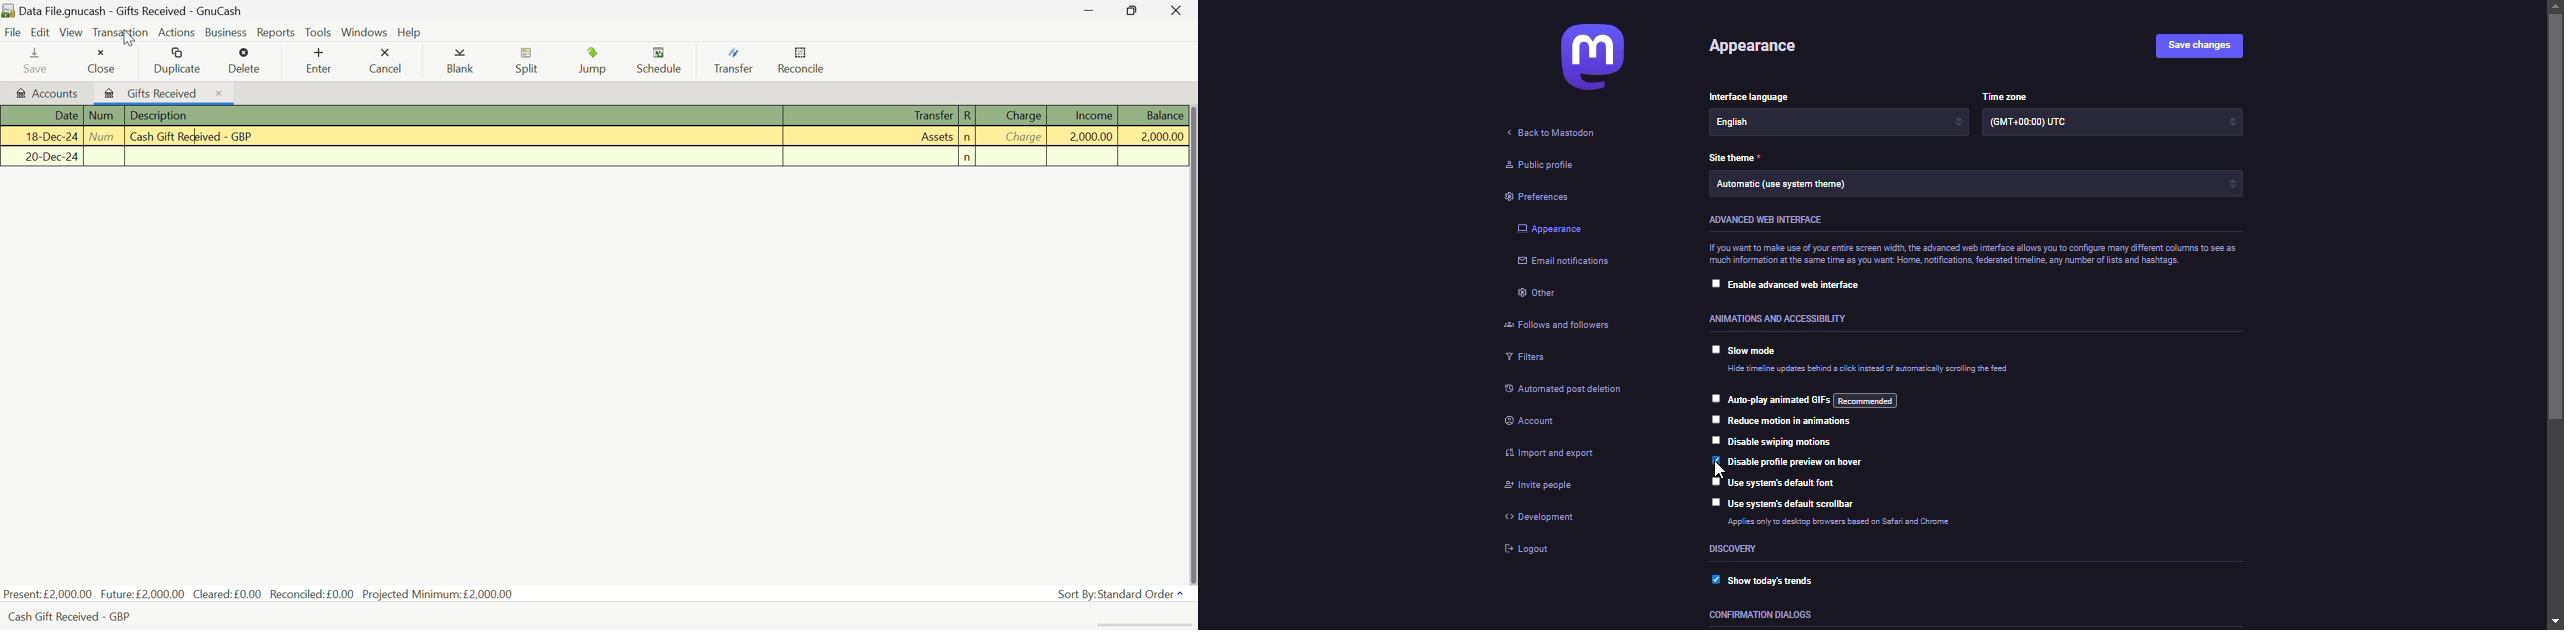  What do you see at coordinates (1969, 256) in the screenshot?
I see `info` at bounding box center [1969, 256].